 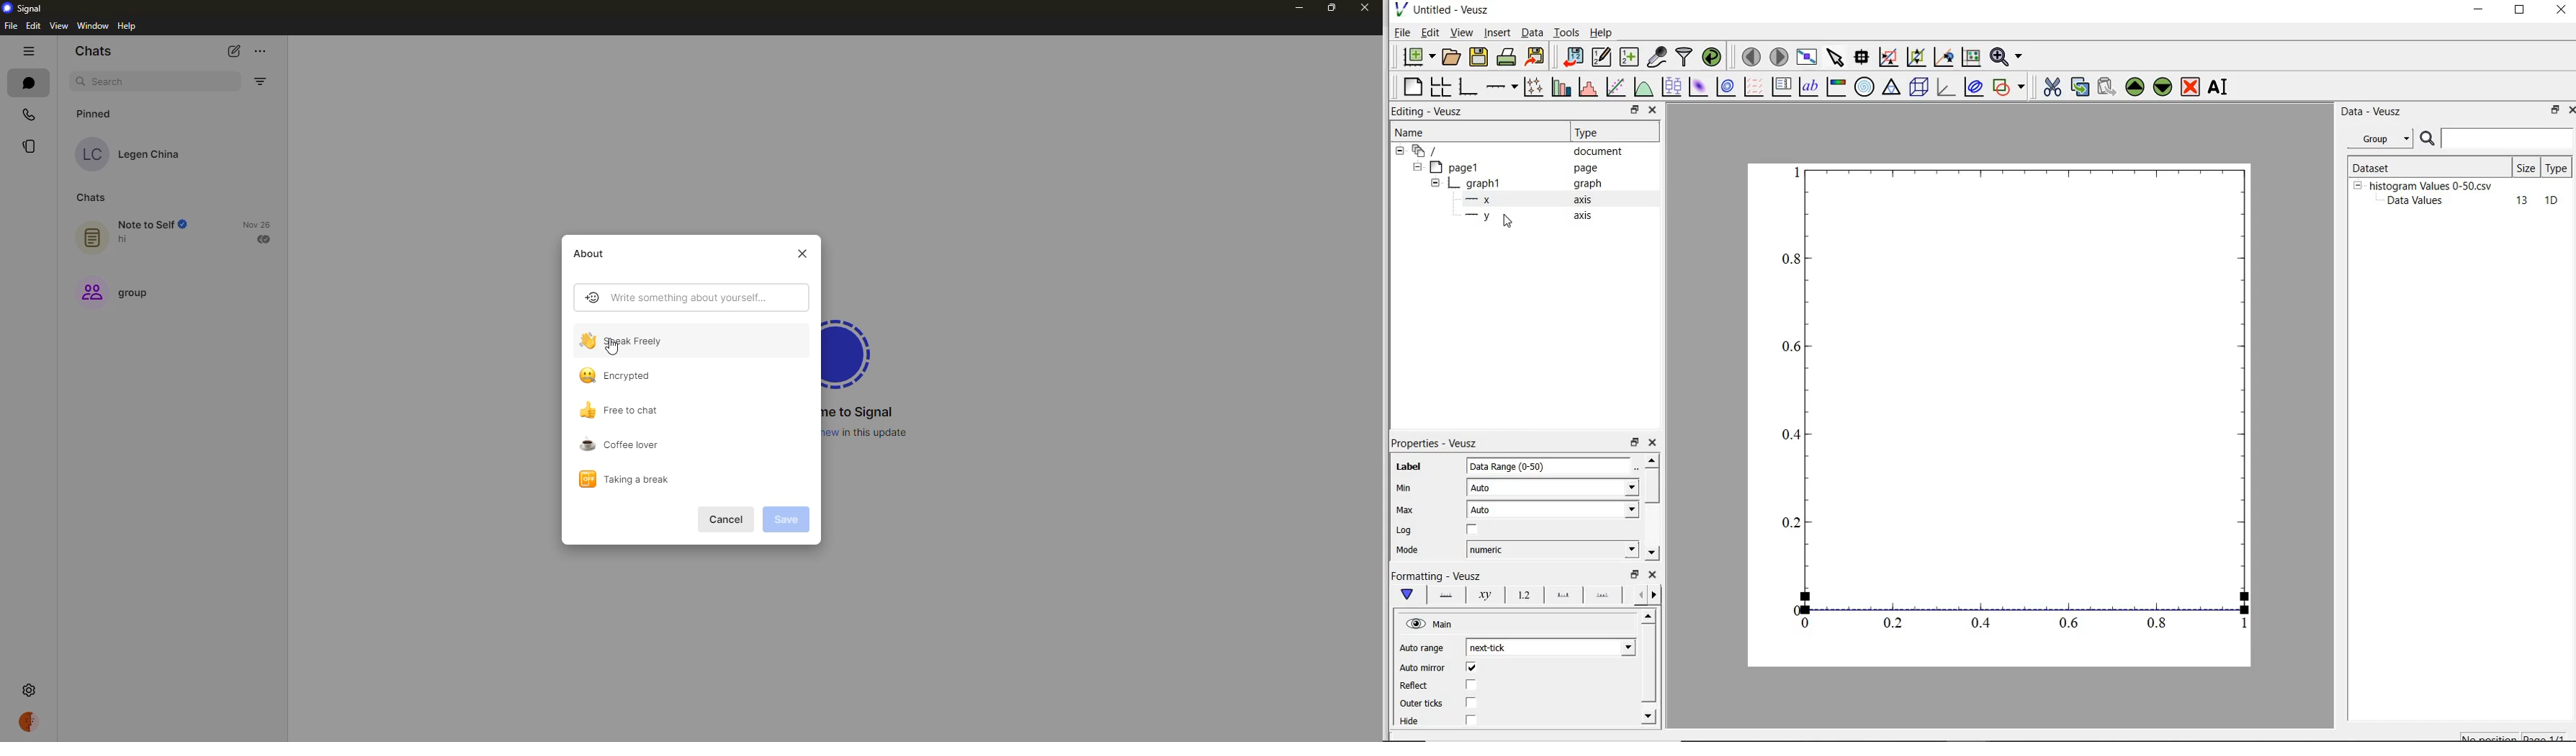 What do you see at coordinates (2561, 11) in the screenshot?
I see `close` at bounding box center [2561, 11].